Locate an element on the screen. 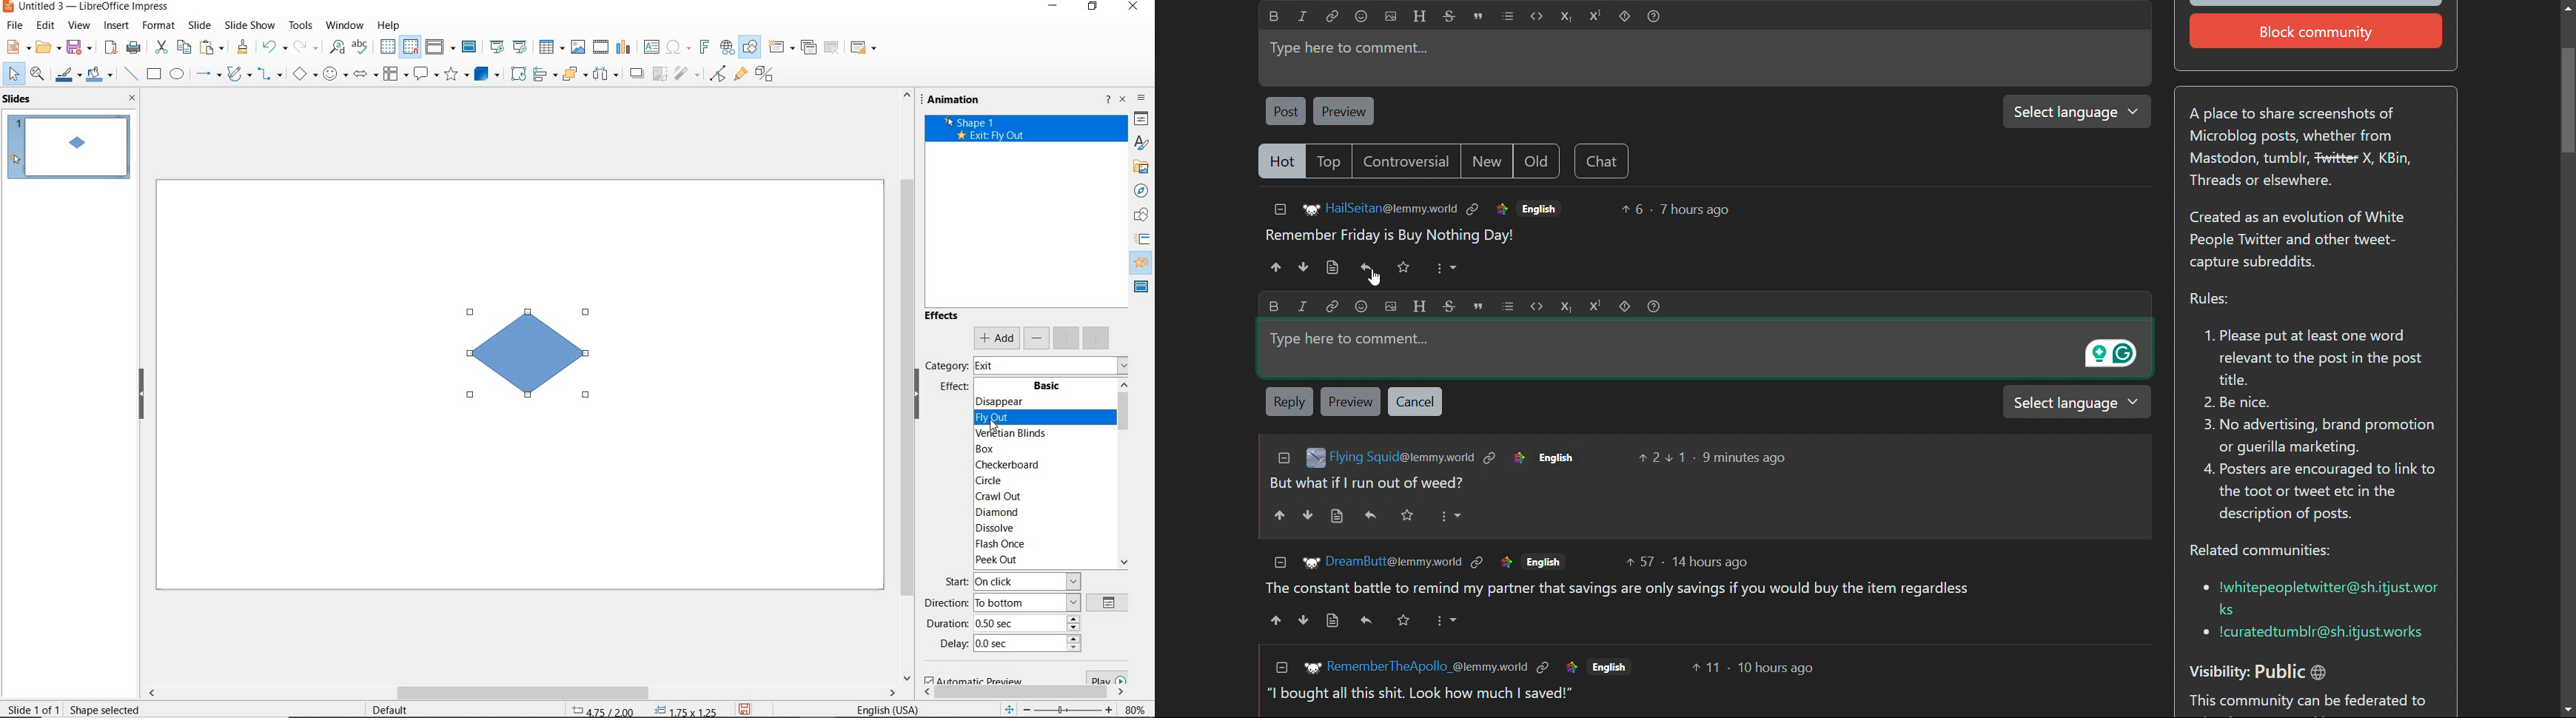  time of posting is located at coordinates (1712, 558).